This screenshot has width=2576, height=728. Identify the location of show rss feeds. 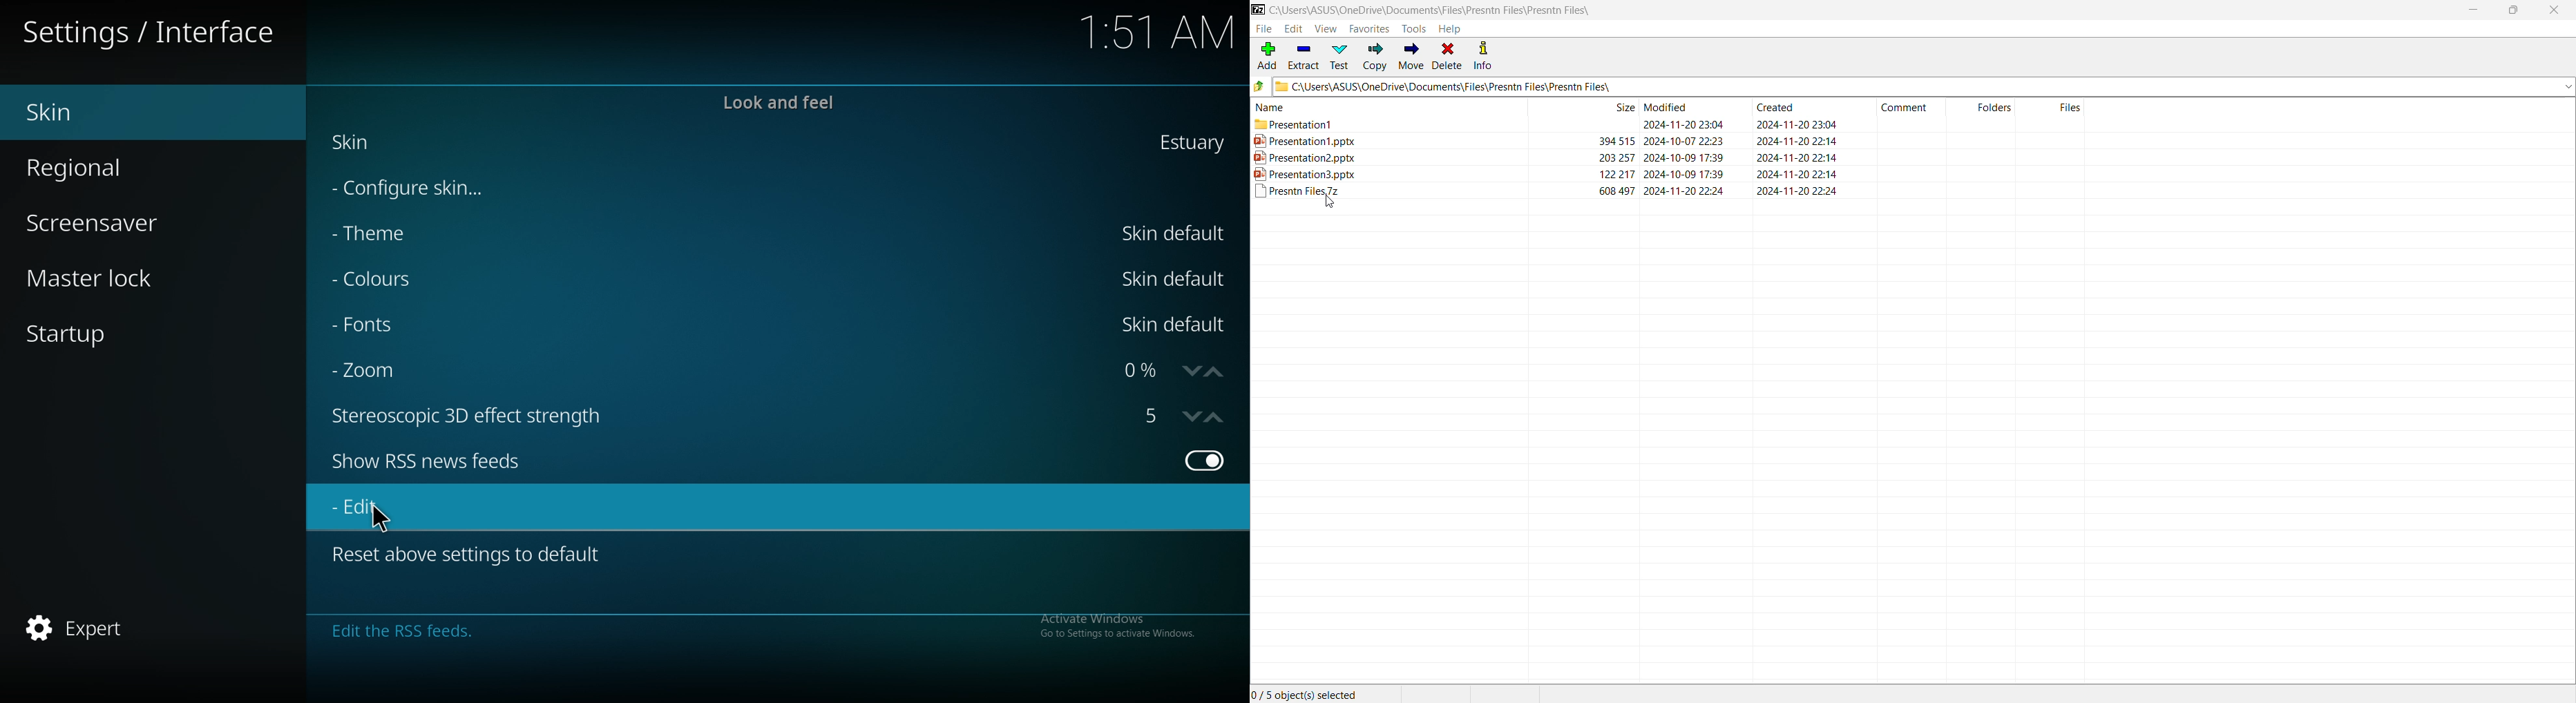
(1203, 460).